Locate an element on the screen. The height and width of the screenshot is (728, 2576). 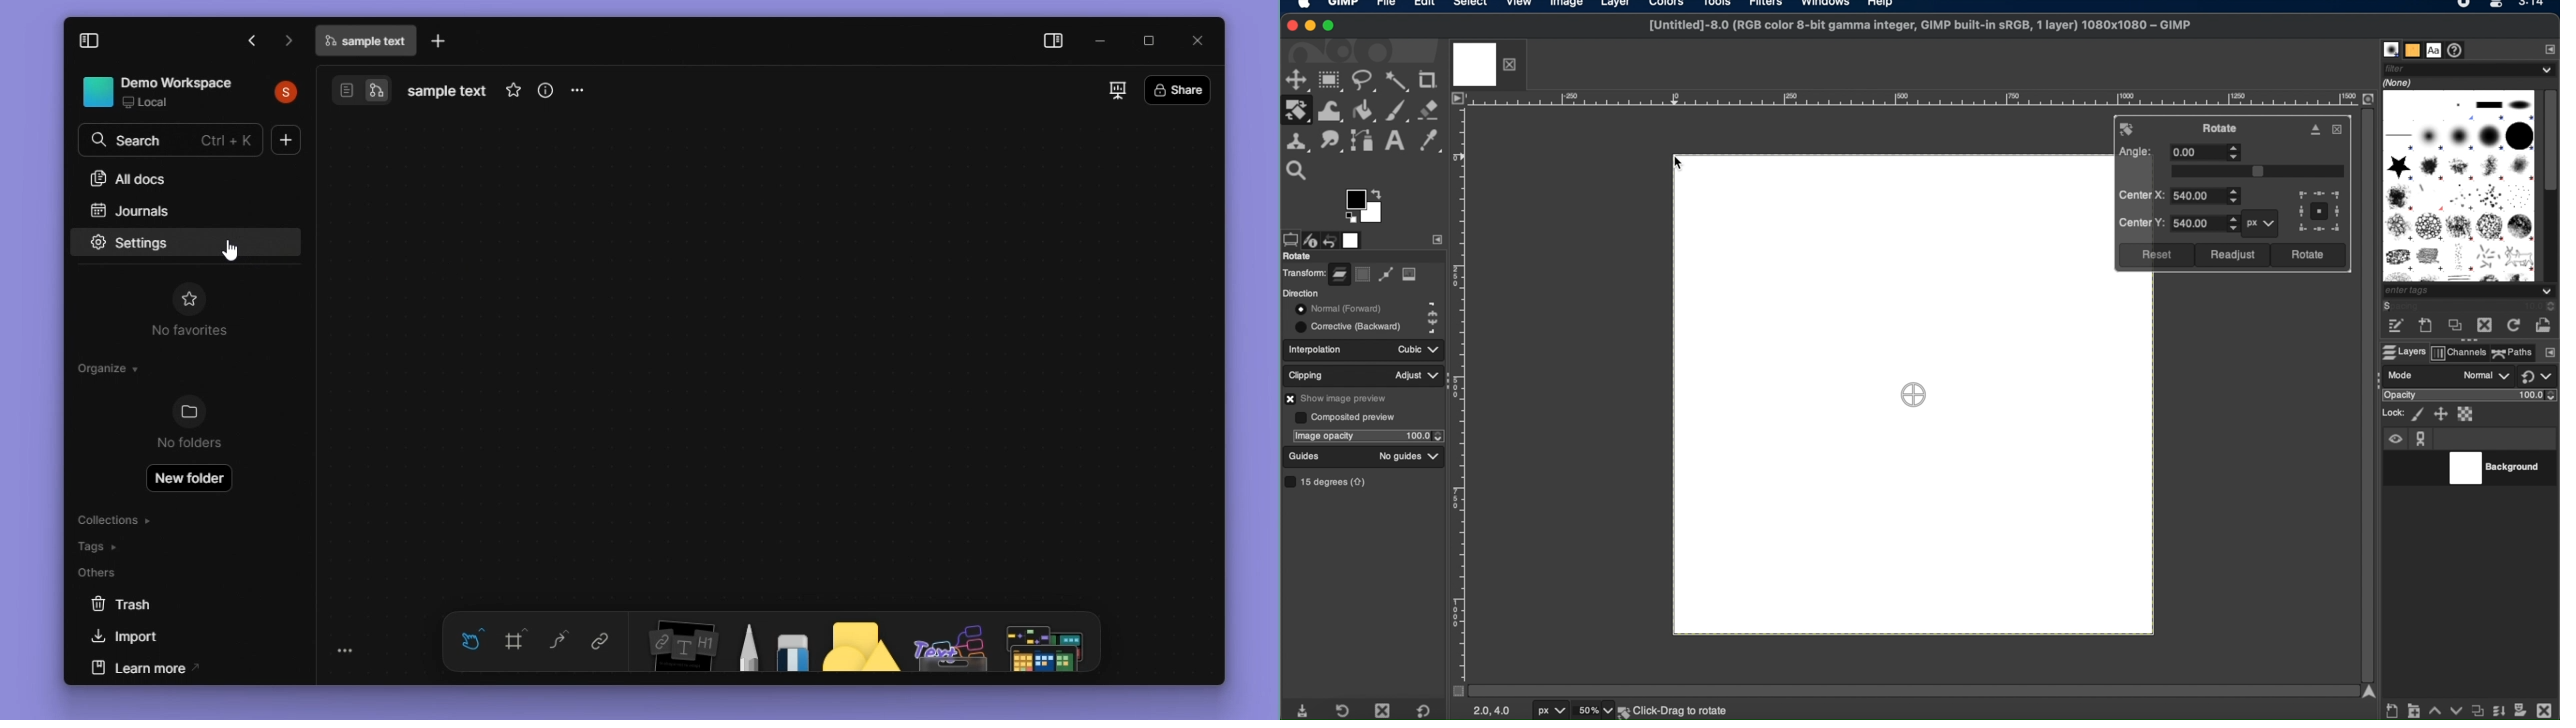
no guides is located at coordinates (1399, 457).